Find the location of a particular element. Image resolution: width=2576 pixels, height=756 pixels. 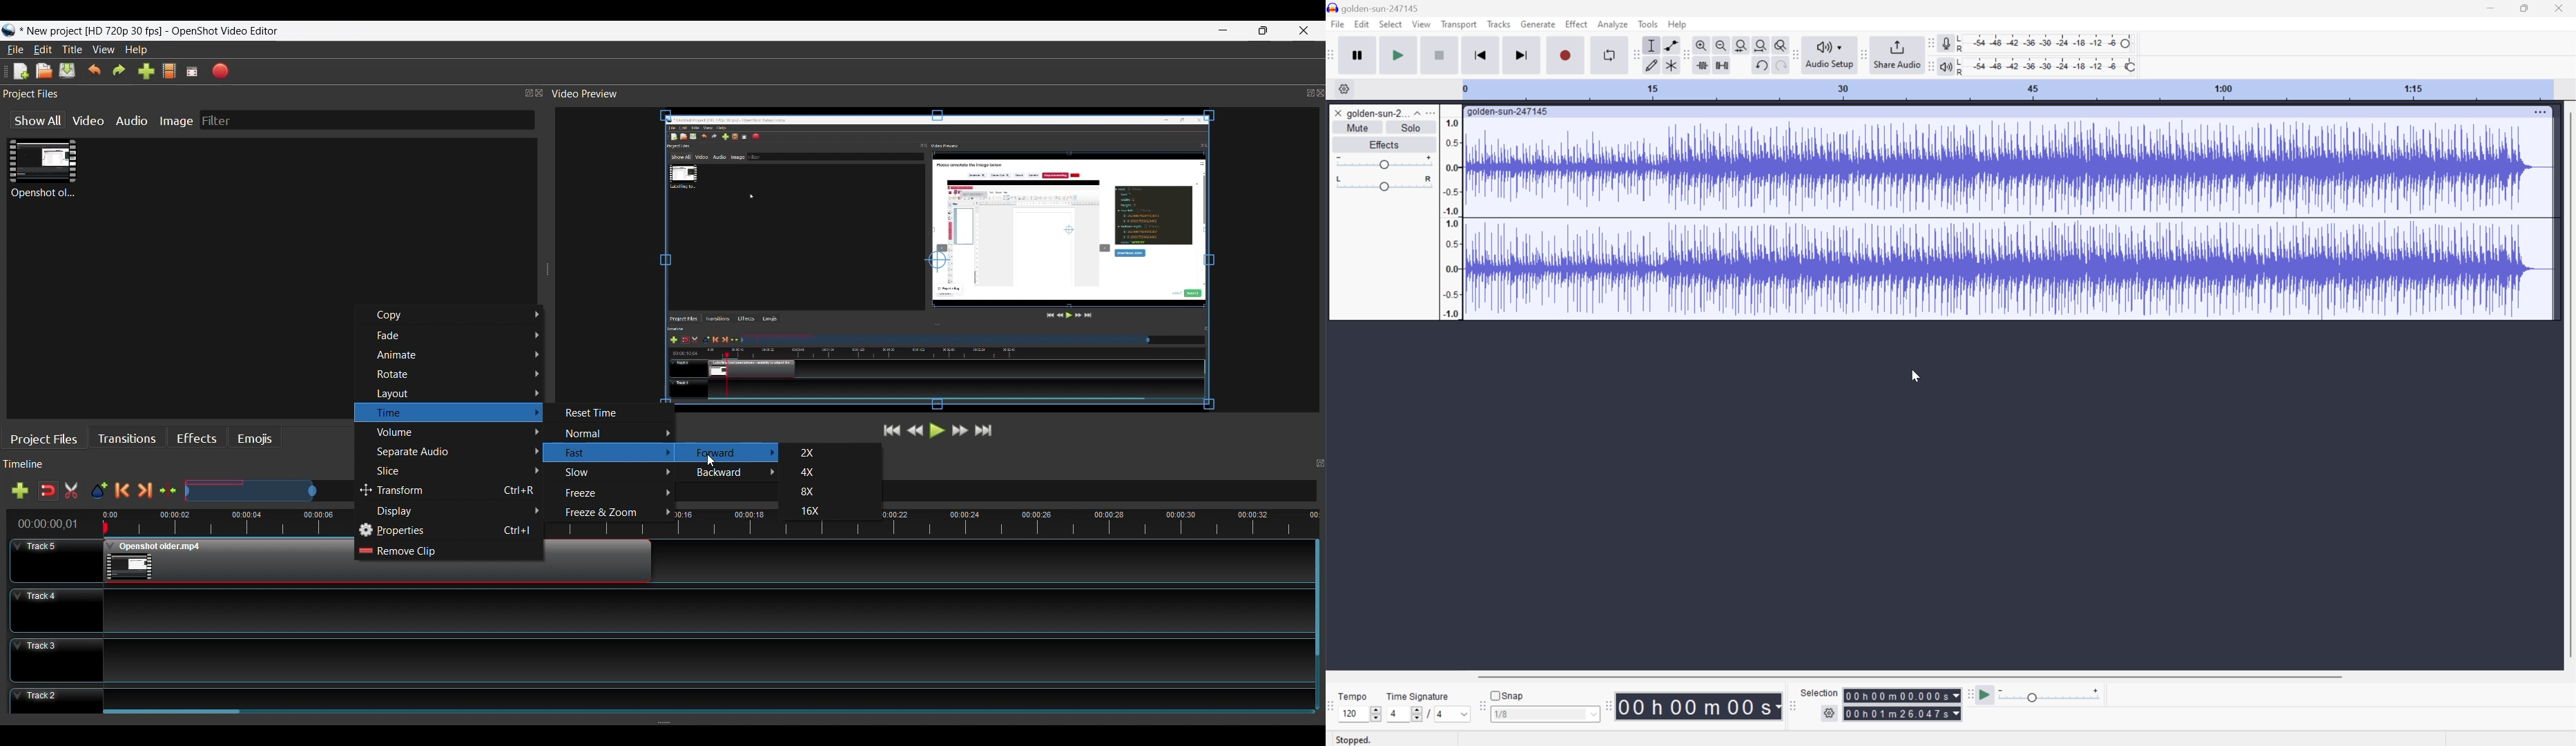

Tempo is located at coordinates (1353, 695).